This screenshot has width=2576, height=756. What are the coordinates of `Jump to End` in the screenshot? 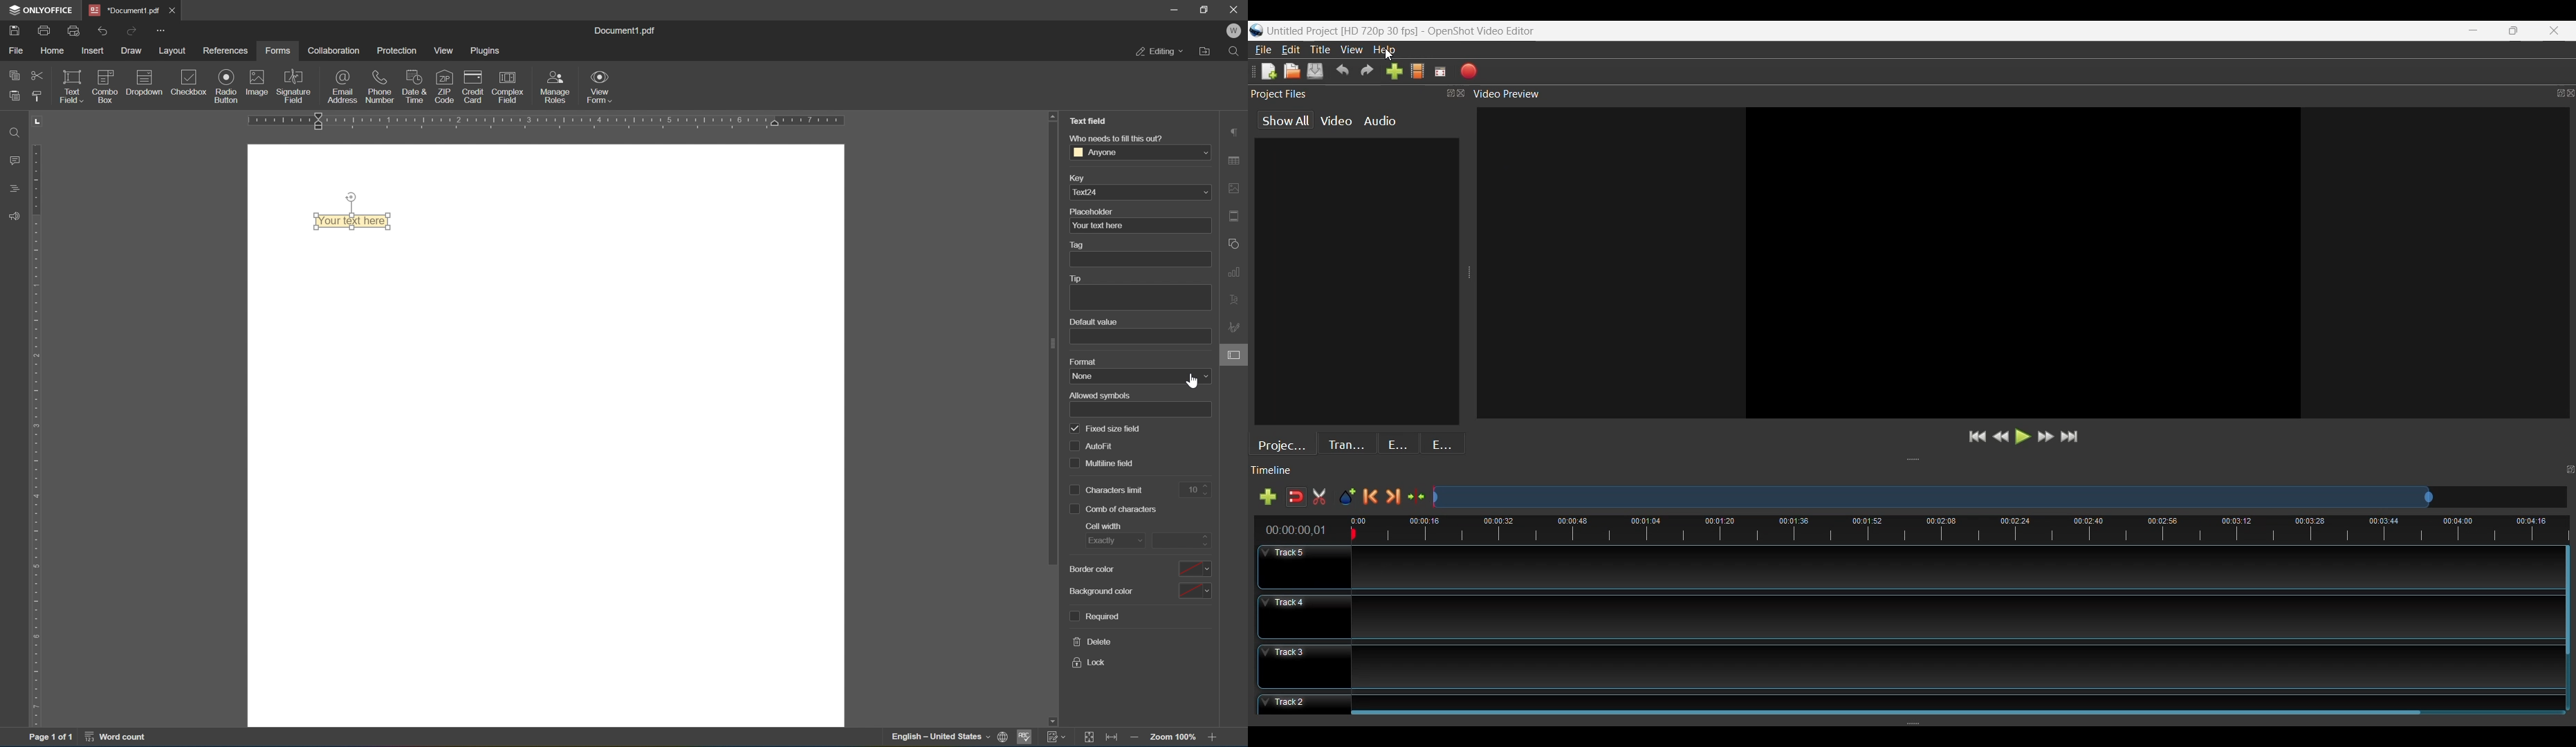 It's located at (2071, 439).